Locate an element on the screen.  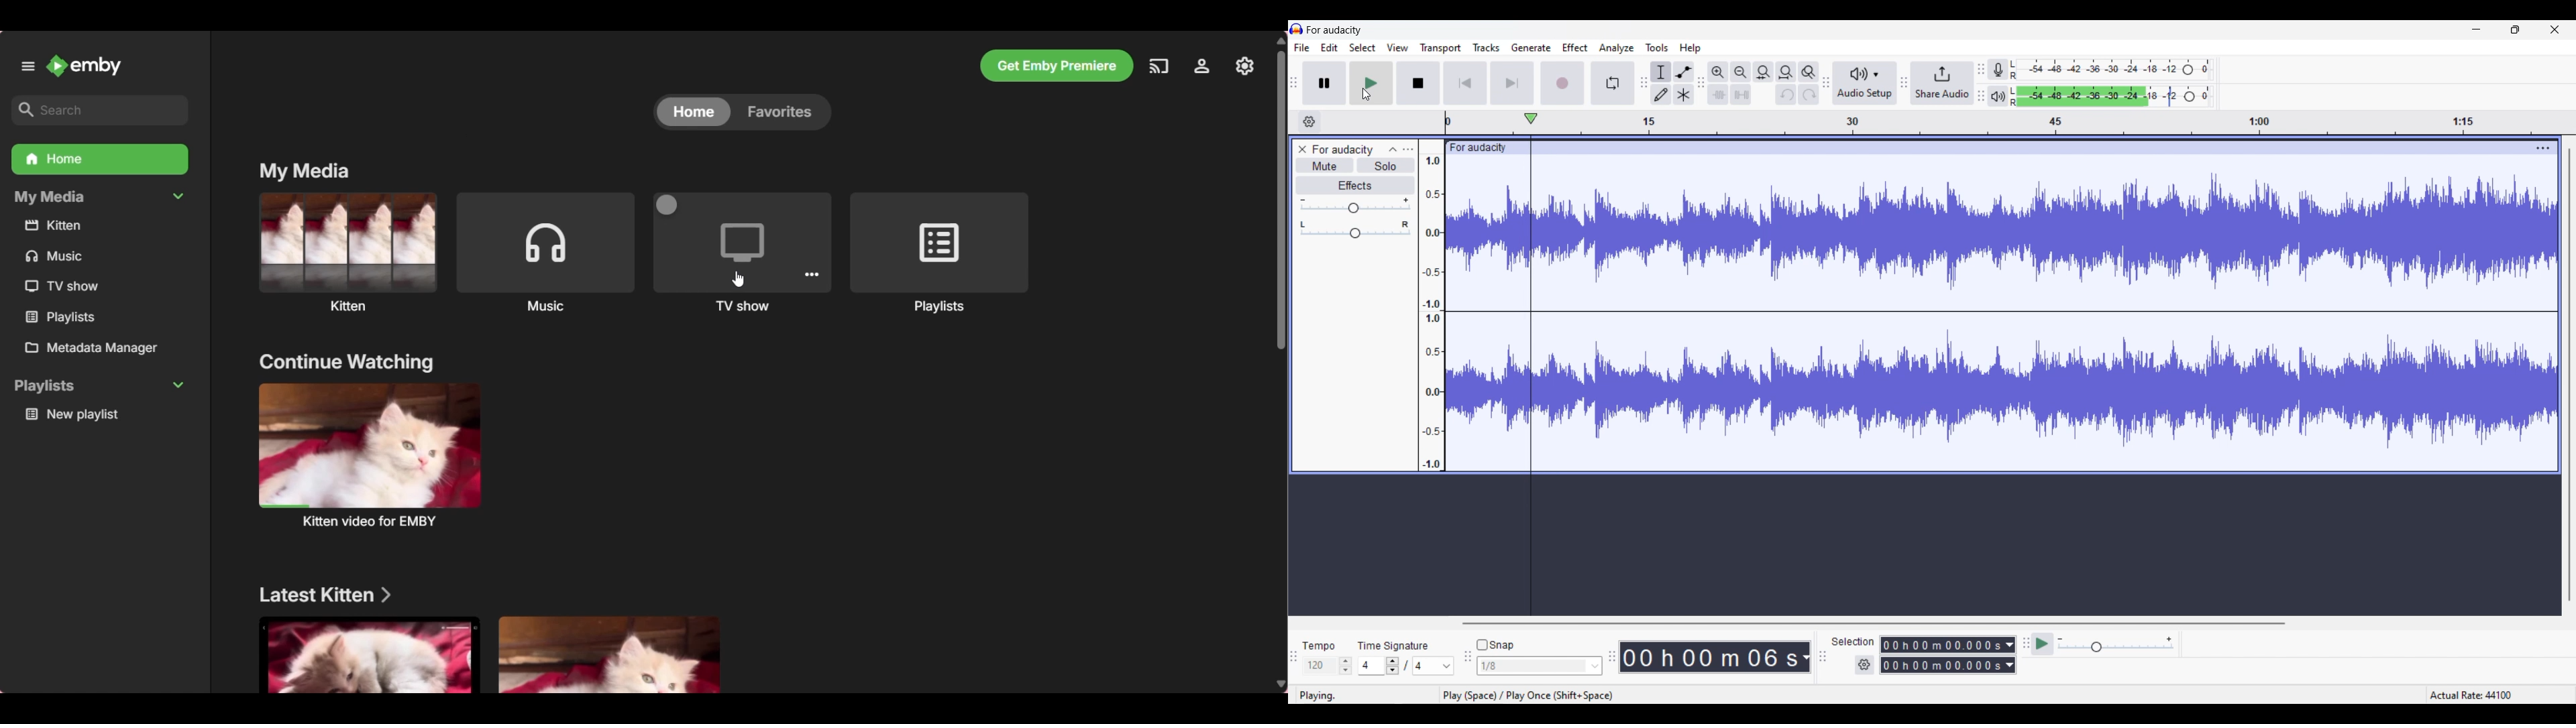
Draw tool is located at coordinates (1661, 95).